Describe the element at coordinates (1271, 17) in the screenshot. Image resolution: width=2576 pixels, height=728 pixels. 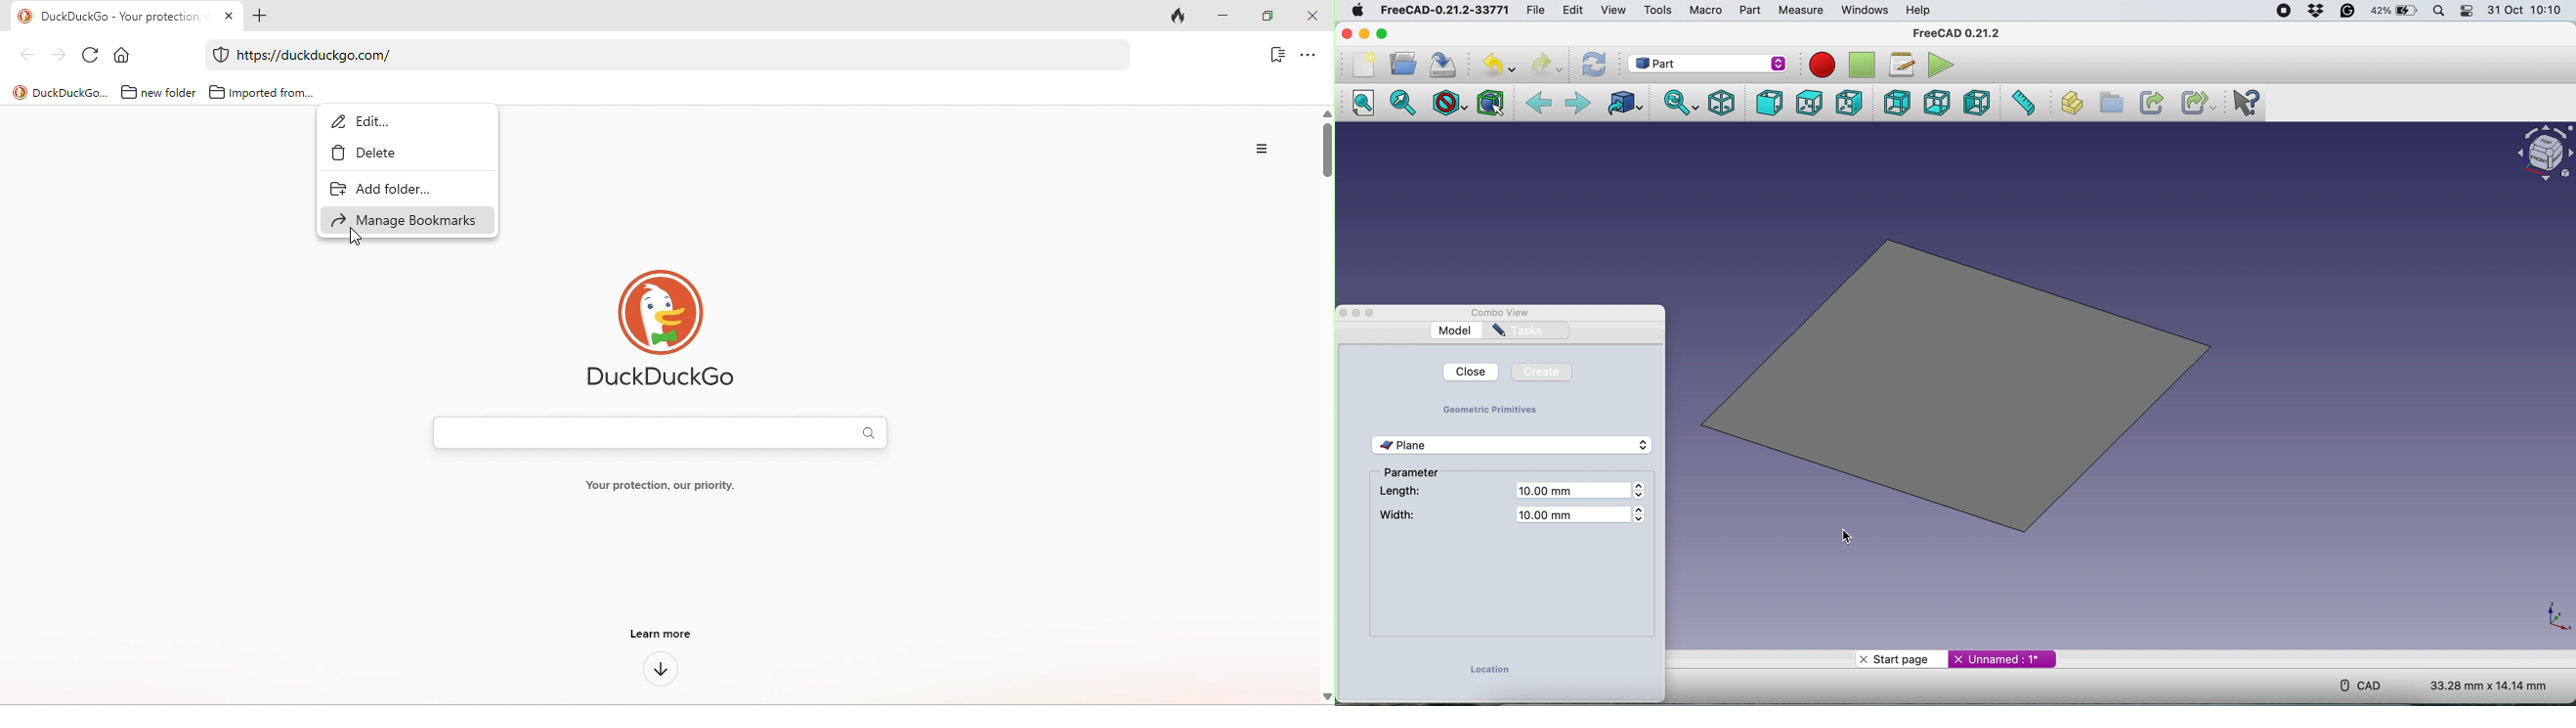
I see `maximize` at that location.